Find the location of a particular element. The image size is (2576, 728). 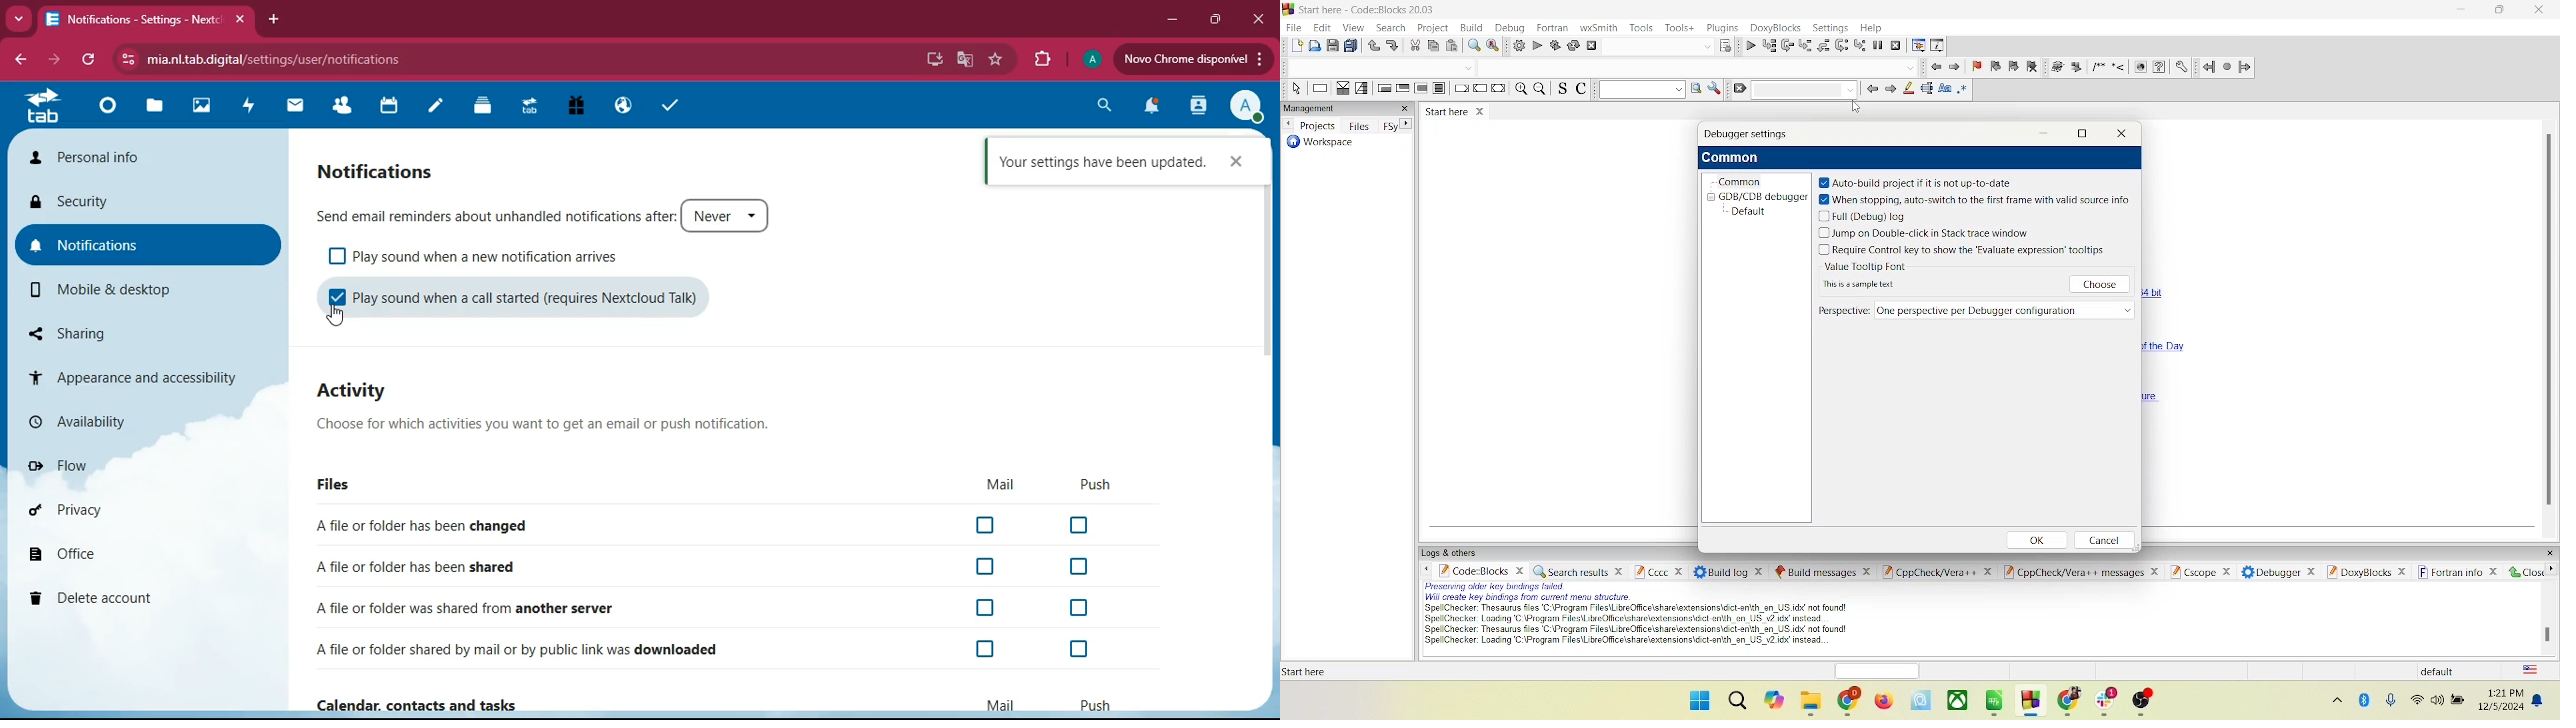

confirmation is located at coordinates (1113, 160).